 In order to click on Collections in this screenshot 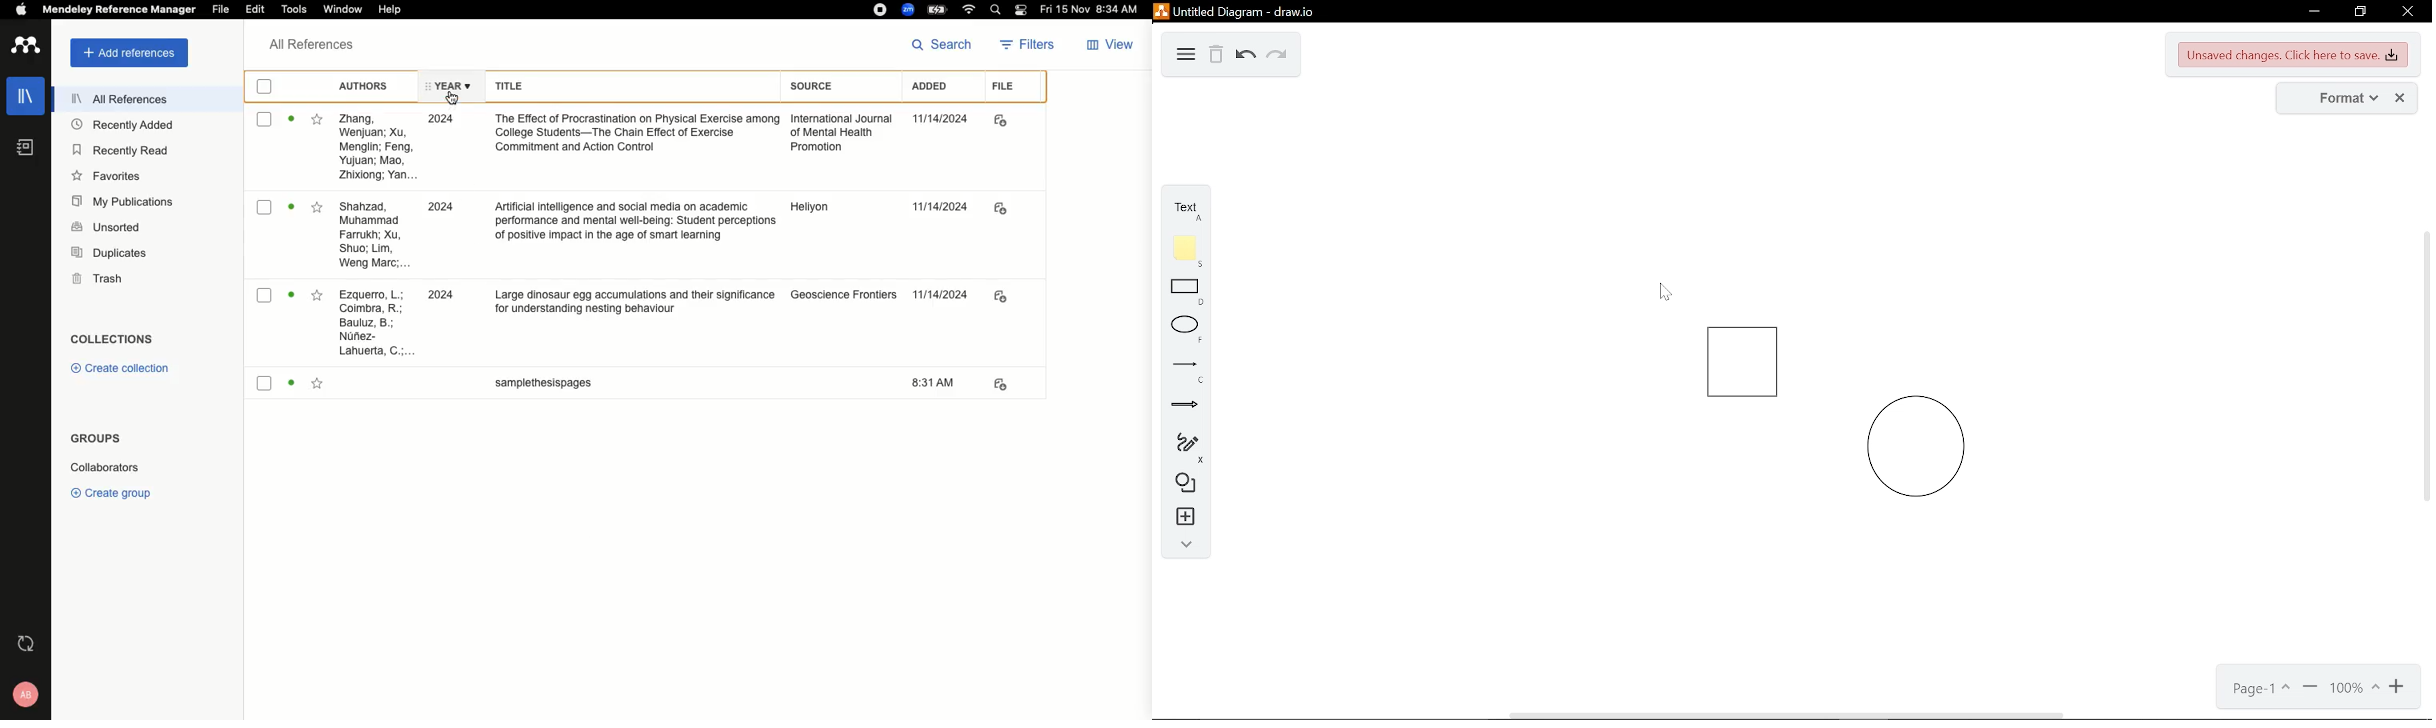, I will do `click(115, 341)`.